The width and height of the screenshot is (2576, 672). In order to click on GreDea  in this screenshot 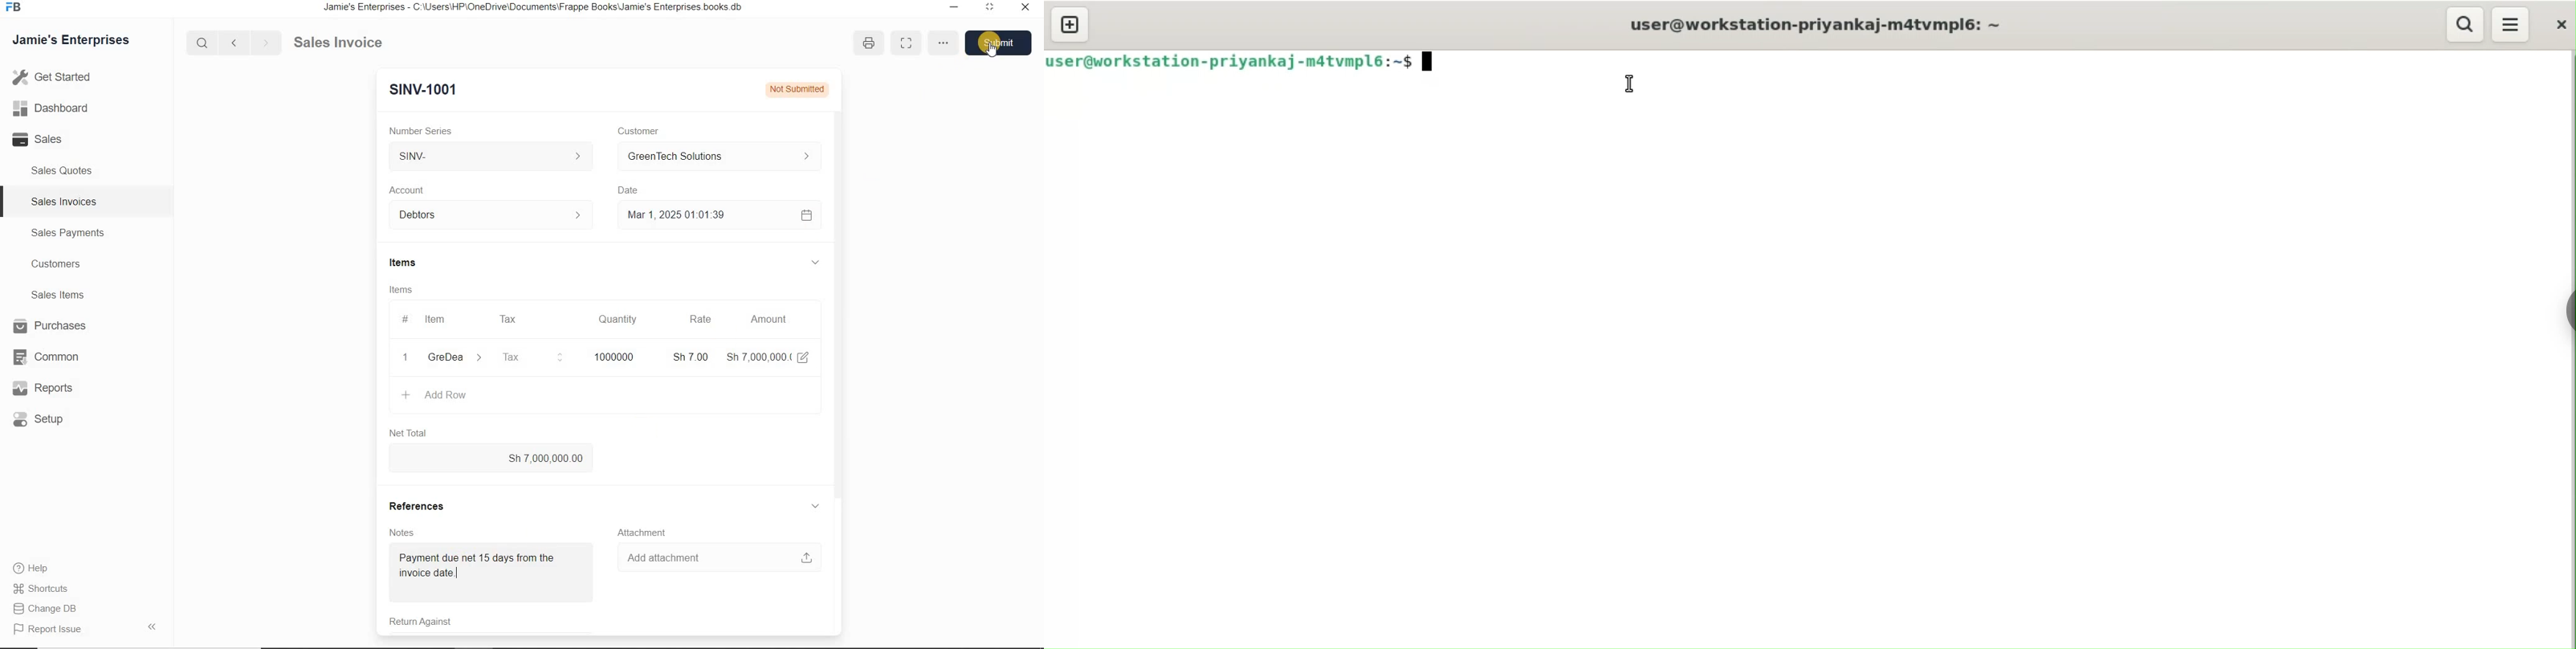, I will do `click(453, 358)`.